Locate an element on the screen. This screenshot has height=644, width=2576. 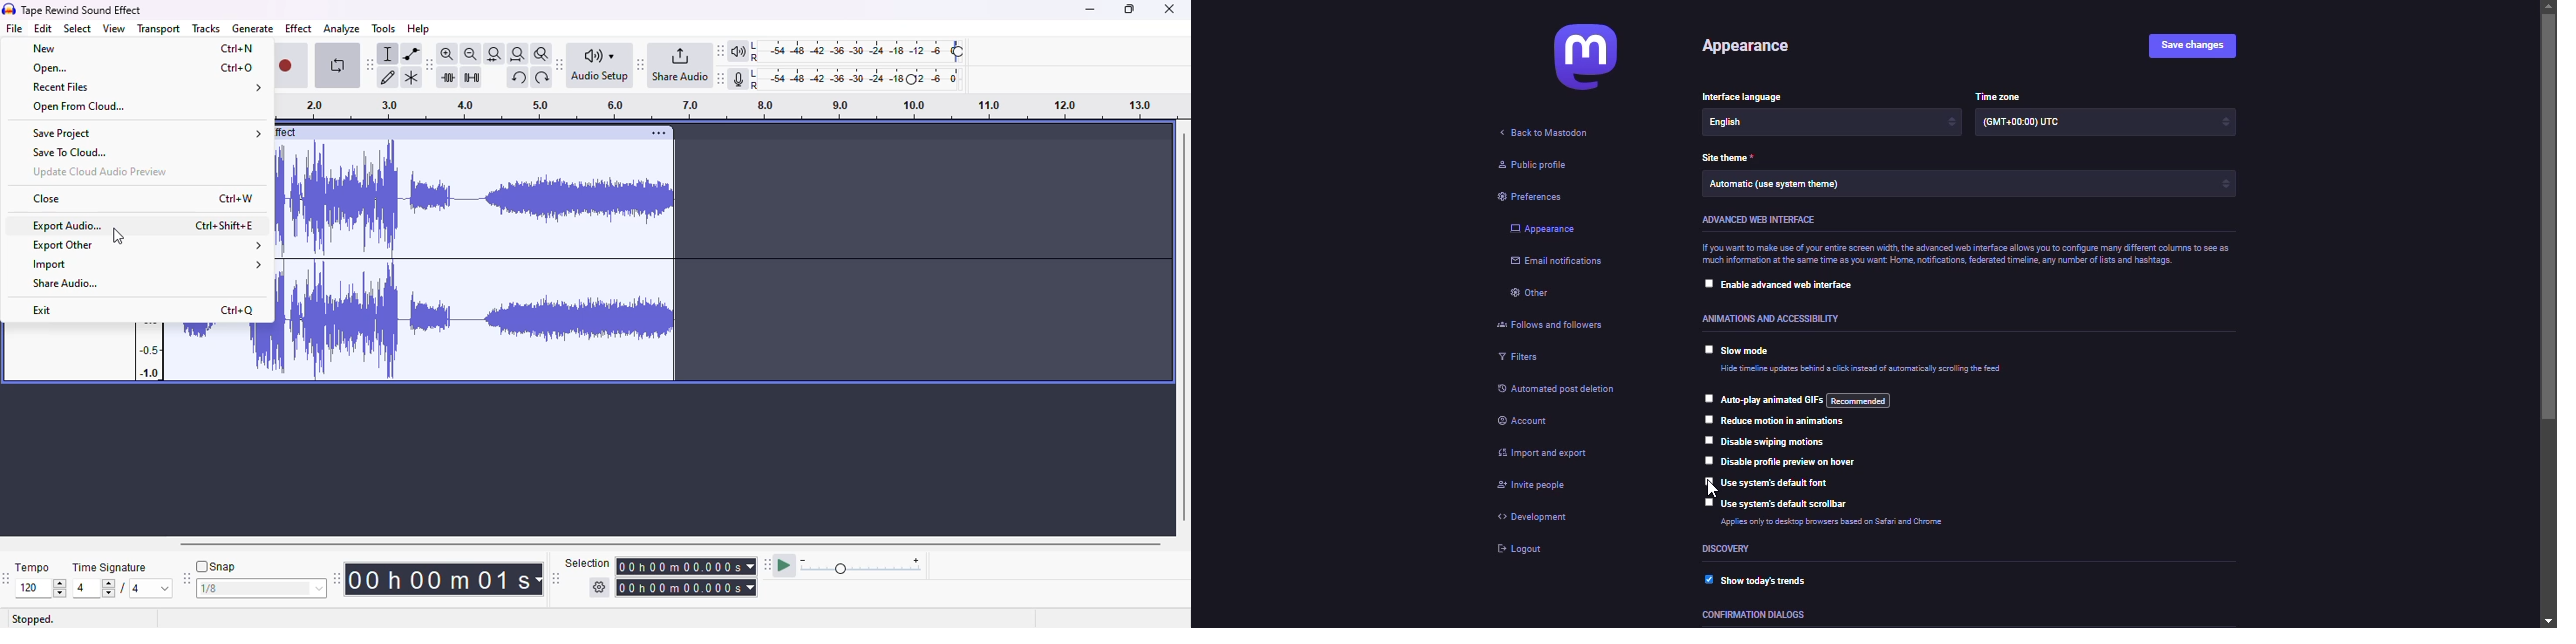
appearance is located at coordinates (1546, 228).